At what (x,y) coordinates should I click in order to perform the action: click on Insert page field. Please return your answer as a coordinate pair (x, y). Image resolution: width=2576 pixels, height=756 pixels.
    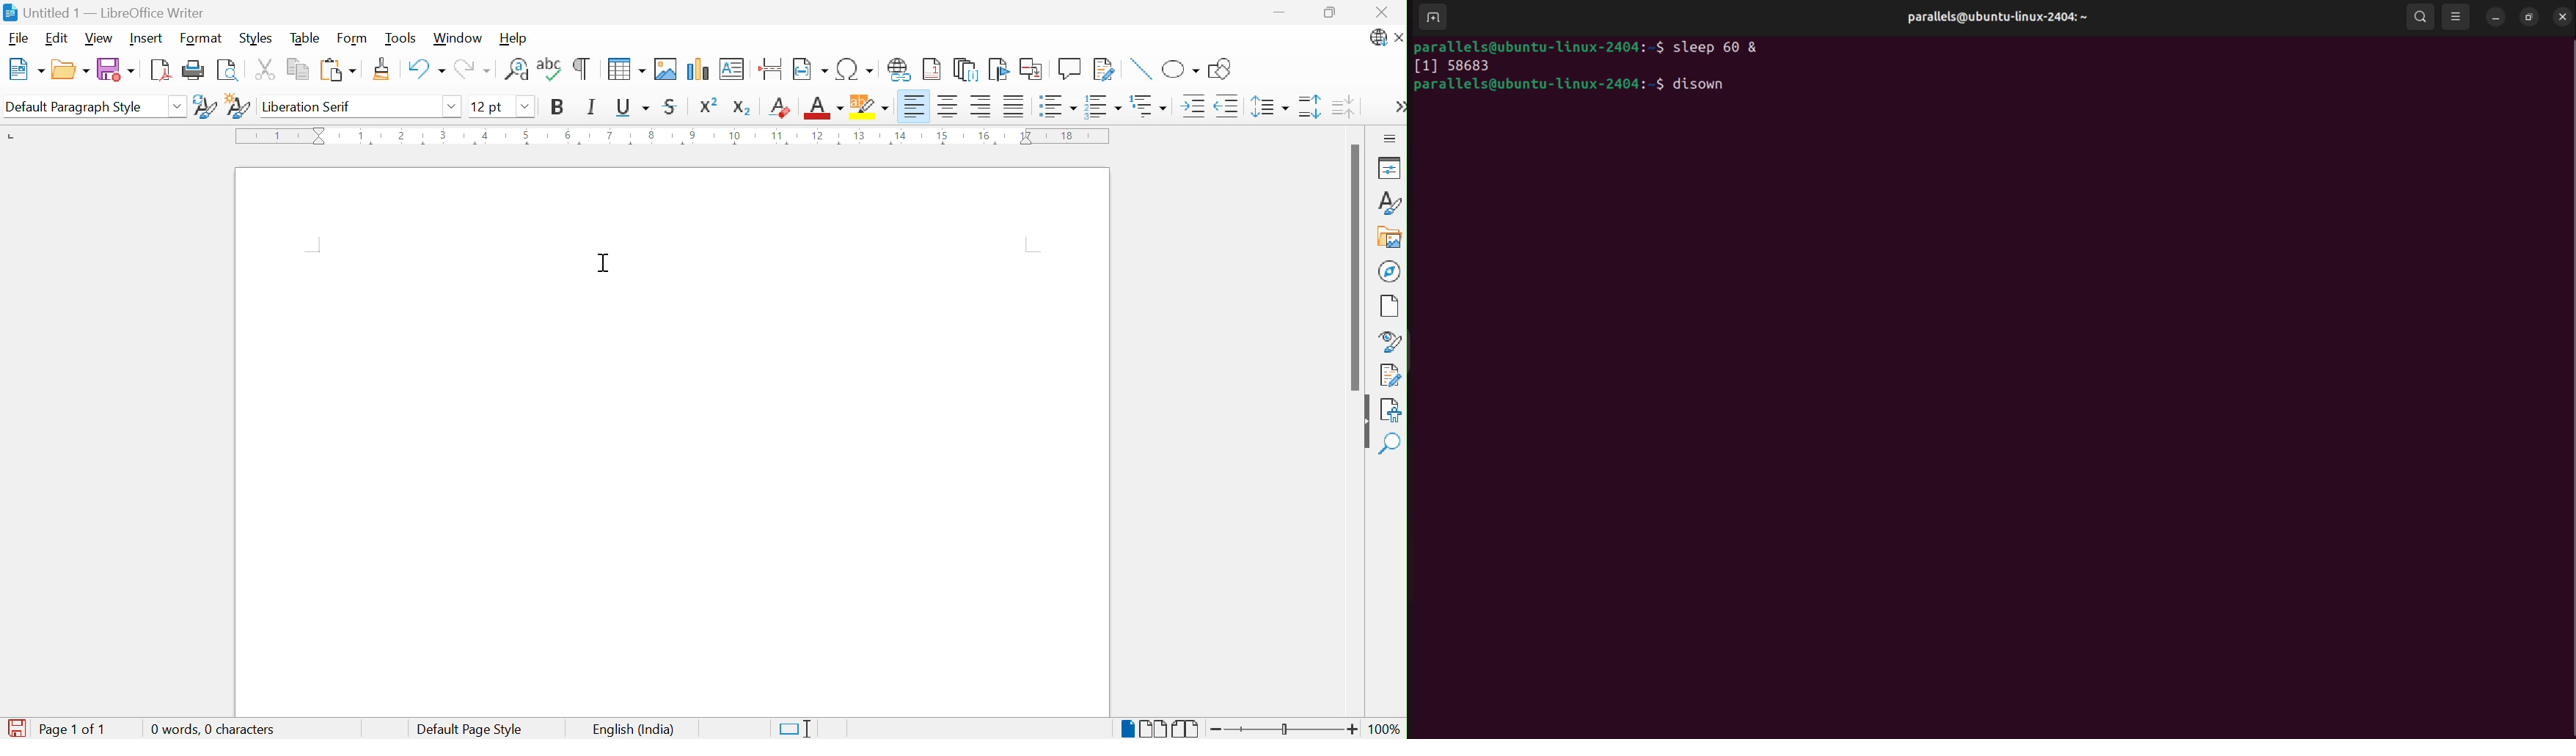
    Looking at the image, I should click on (810, 69).